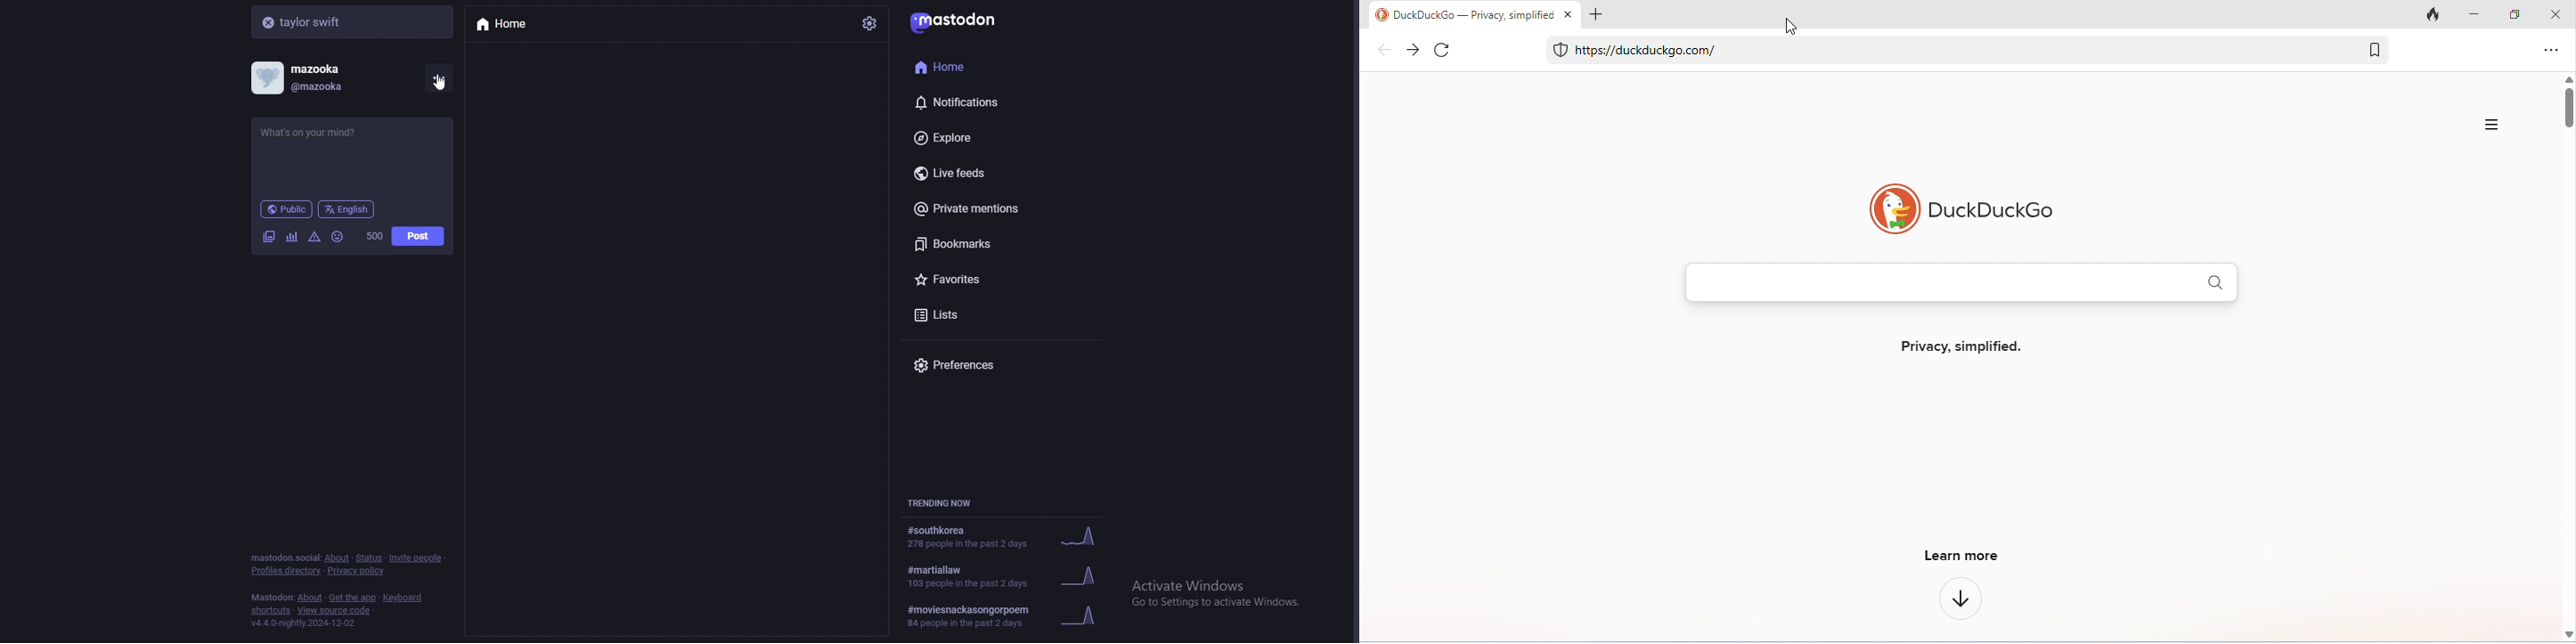 This screenshot has width=2576, height=644. I want to click on settings, so click(870, 23).